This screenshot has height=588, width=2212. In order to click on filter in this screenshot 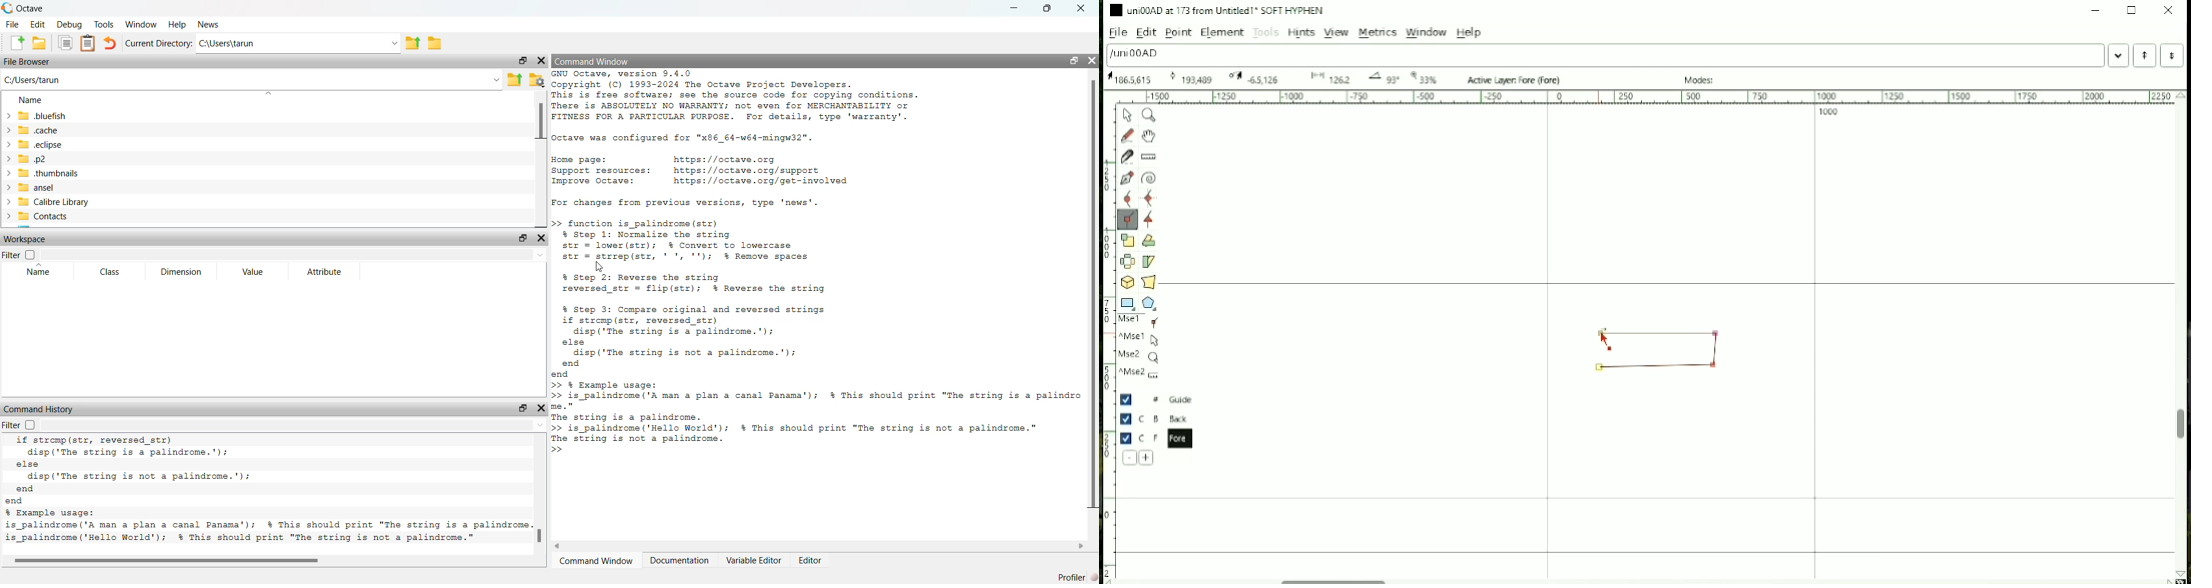, I will do `click(17, 255)`.